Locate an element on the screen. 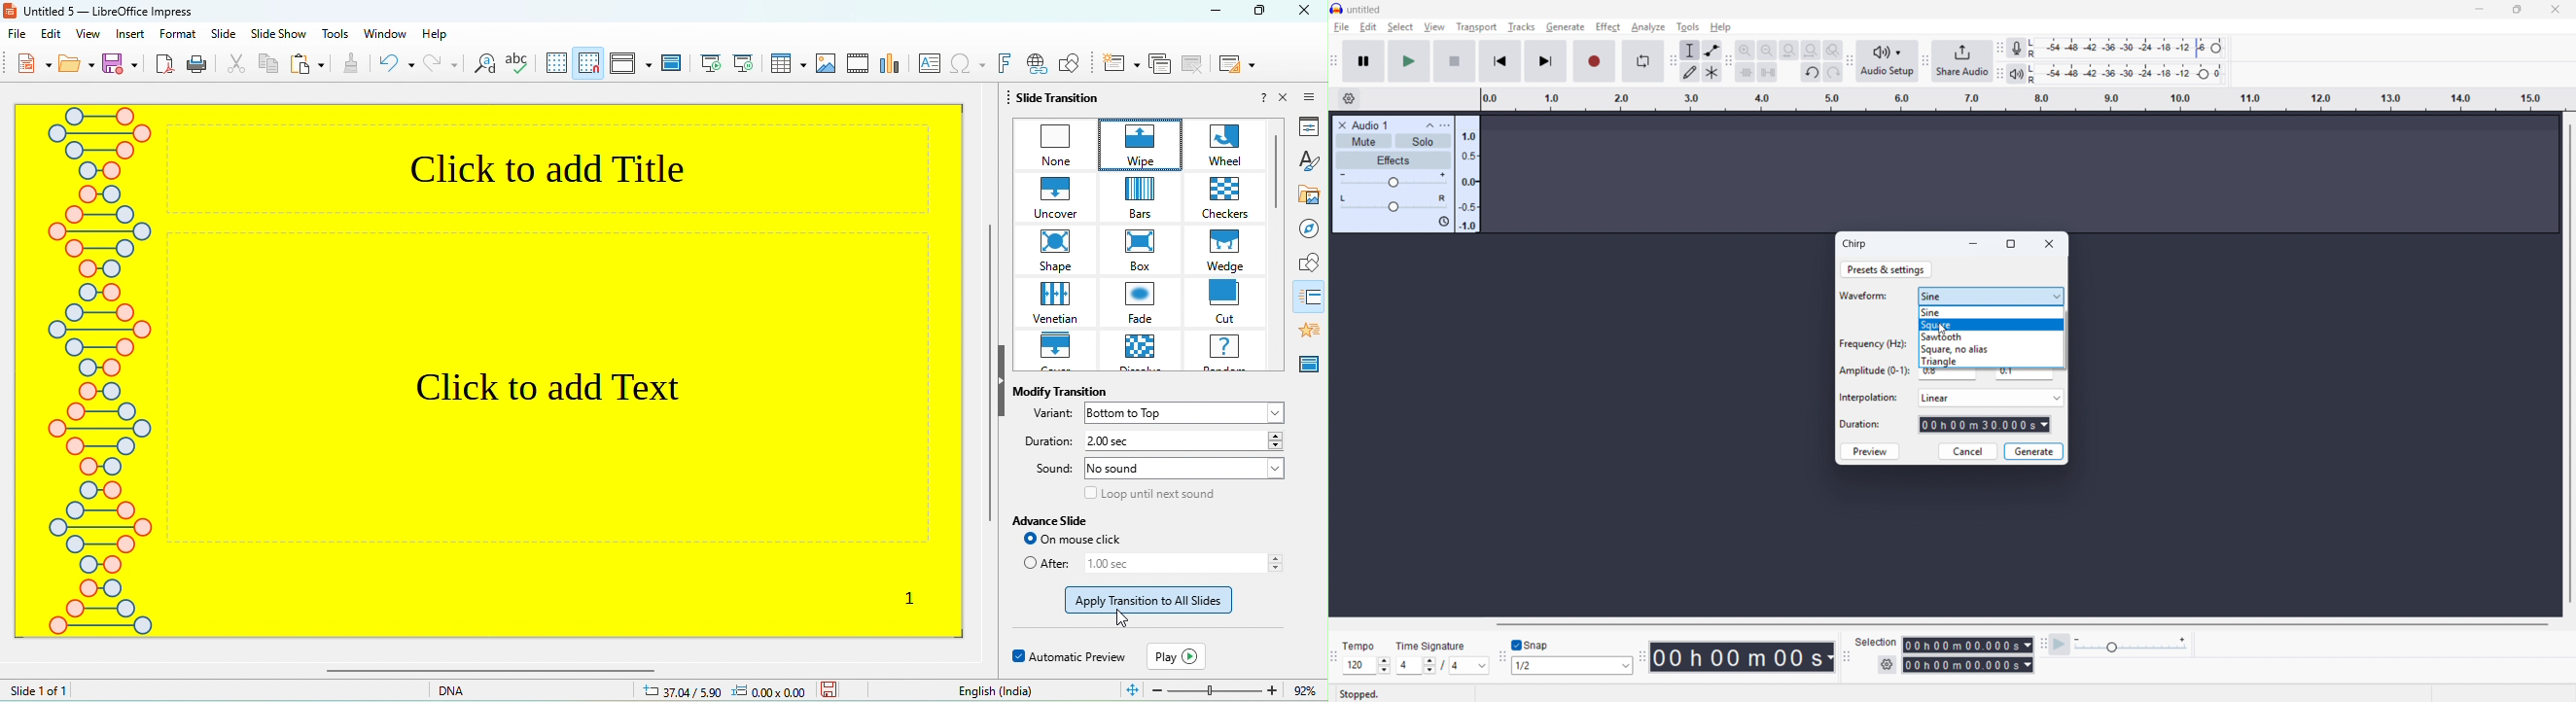 This screenshot has height=728, width=2576. edit is located at coordinates (52, 35).